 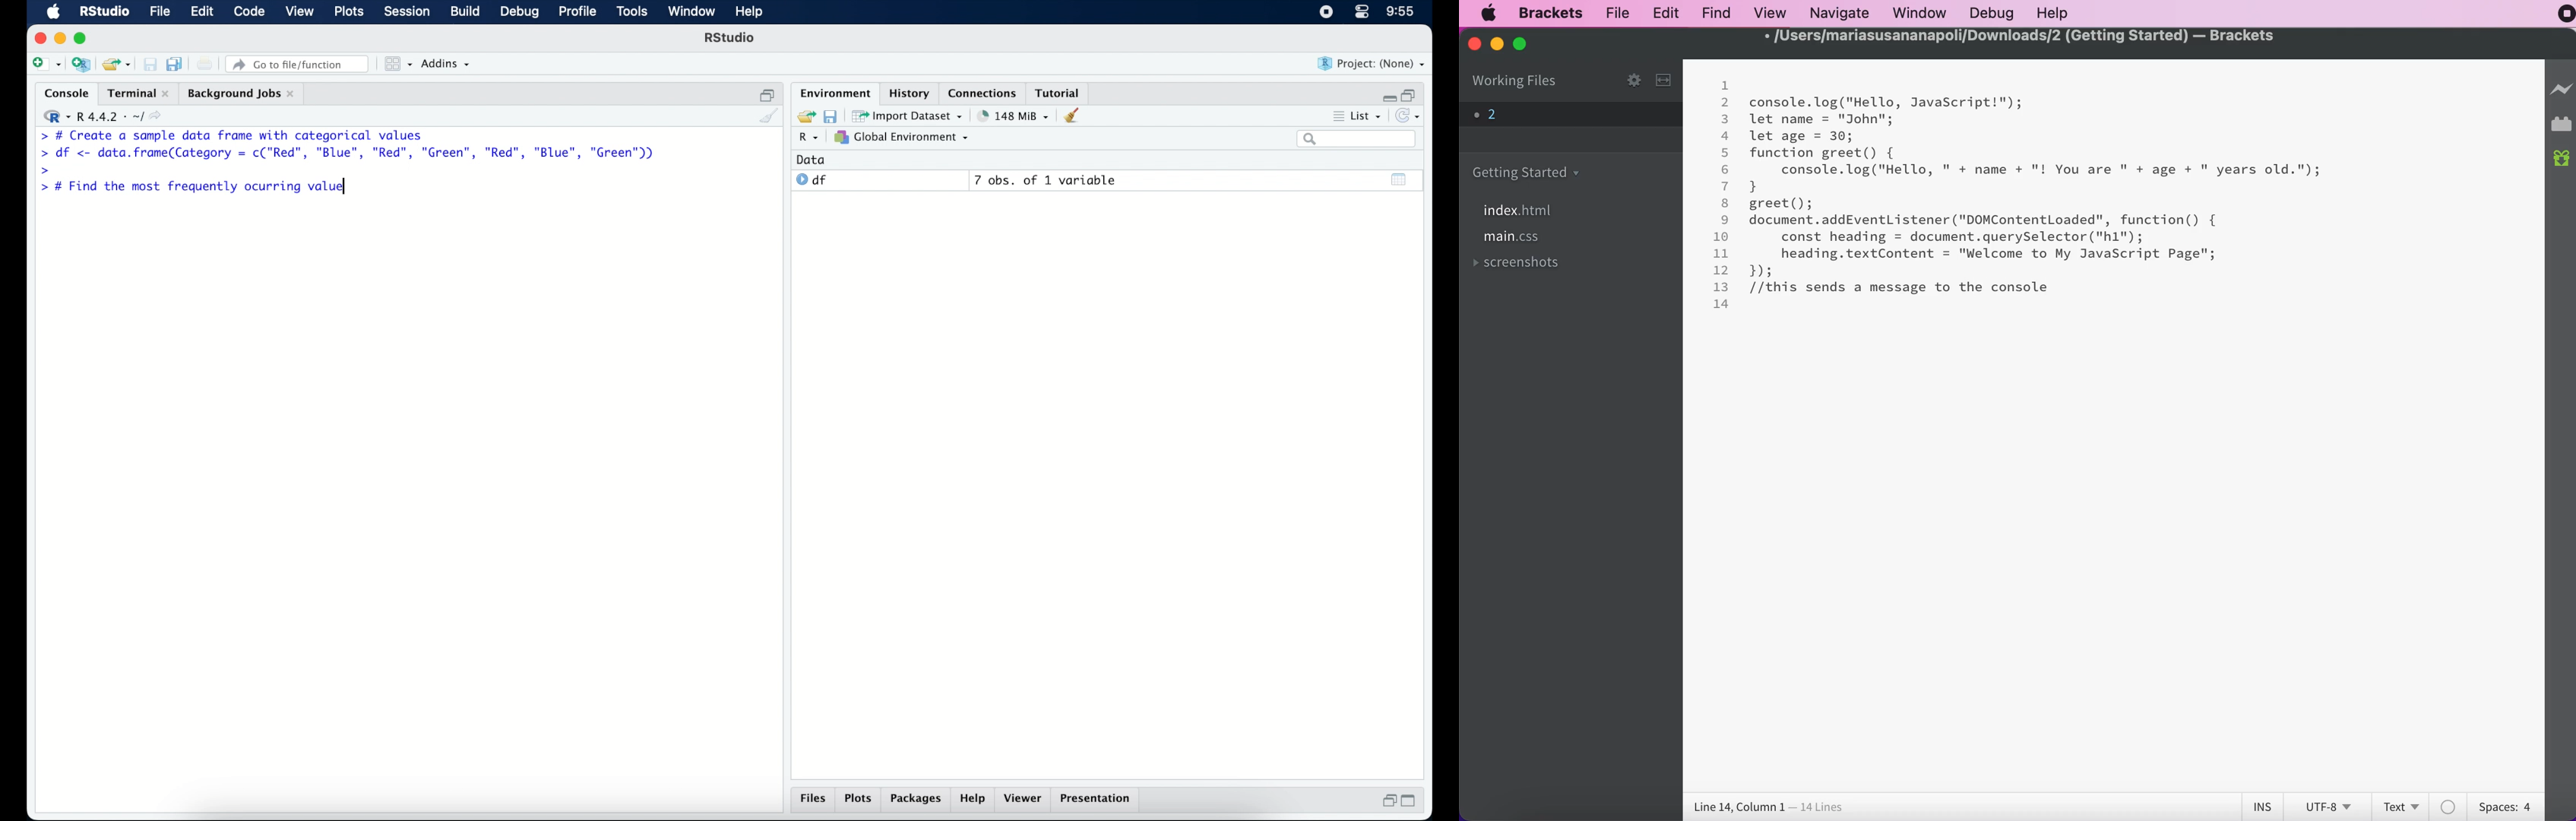 I want to click on file index.html, so click(x=1522, y=209).